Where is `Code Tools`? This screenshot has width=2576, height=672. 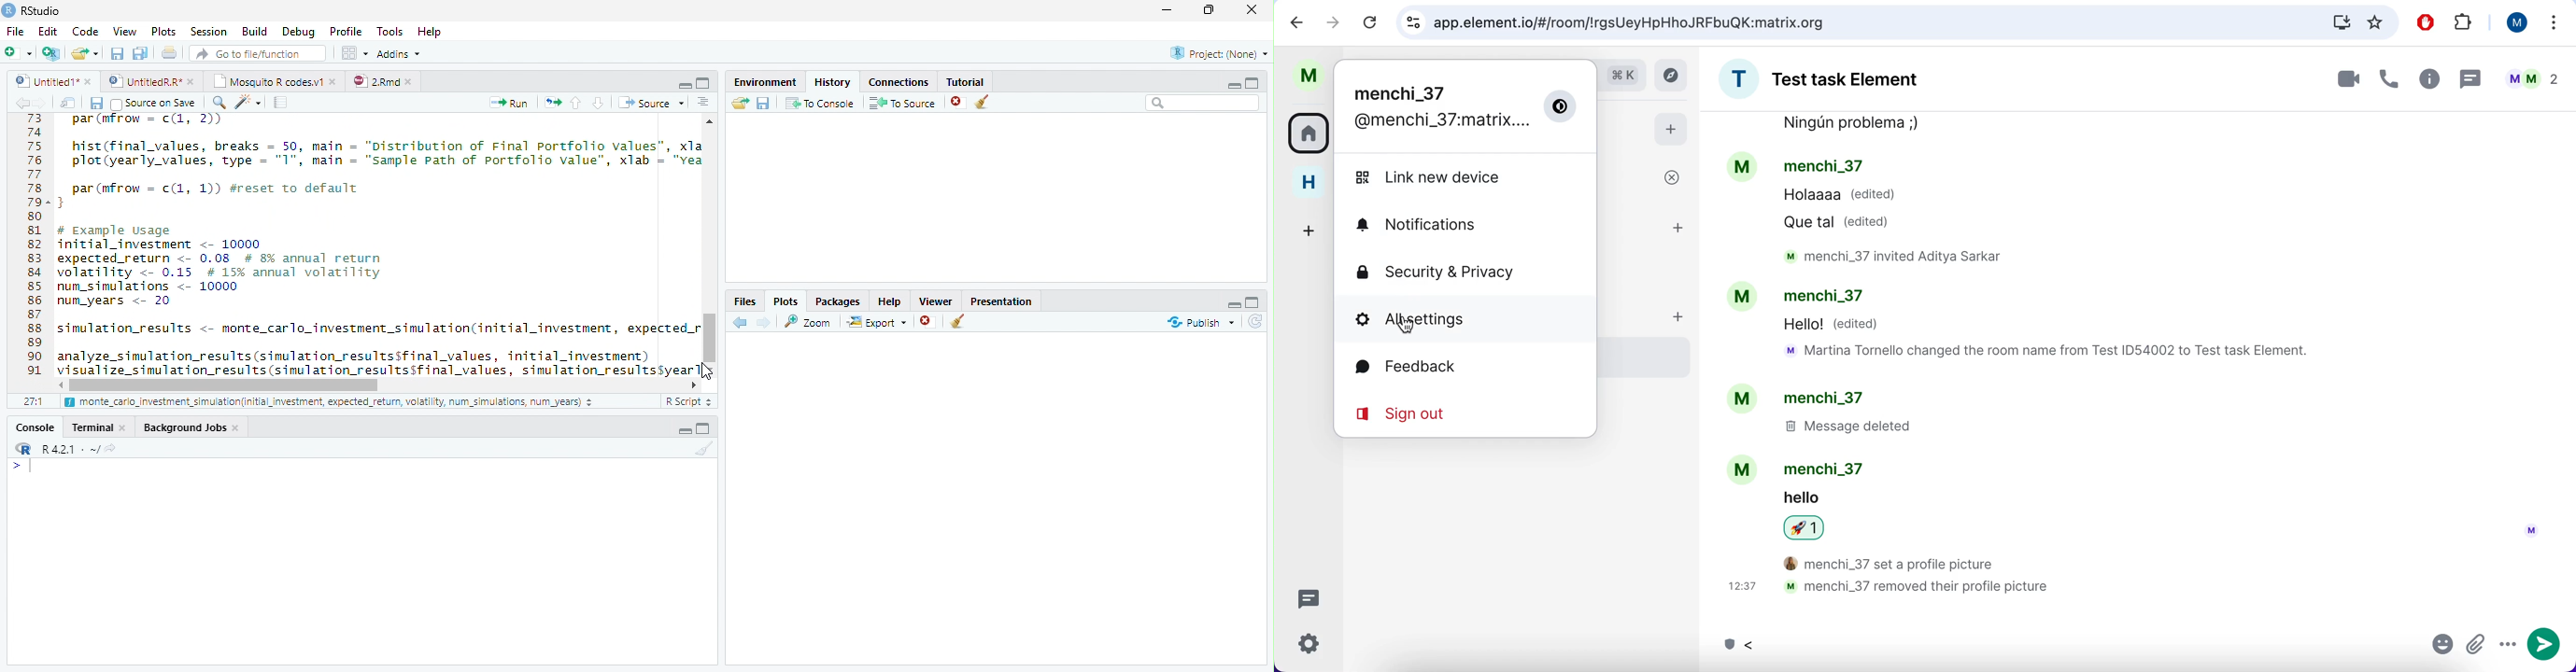
Code Tools is located at coordinates (248, 103).